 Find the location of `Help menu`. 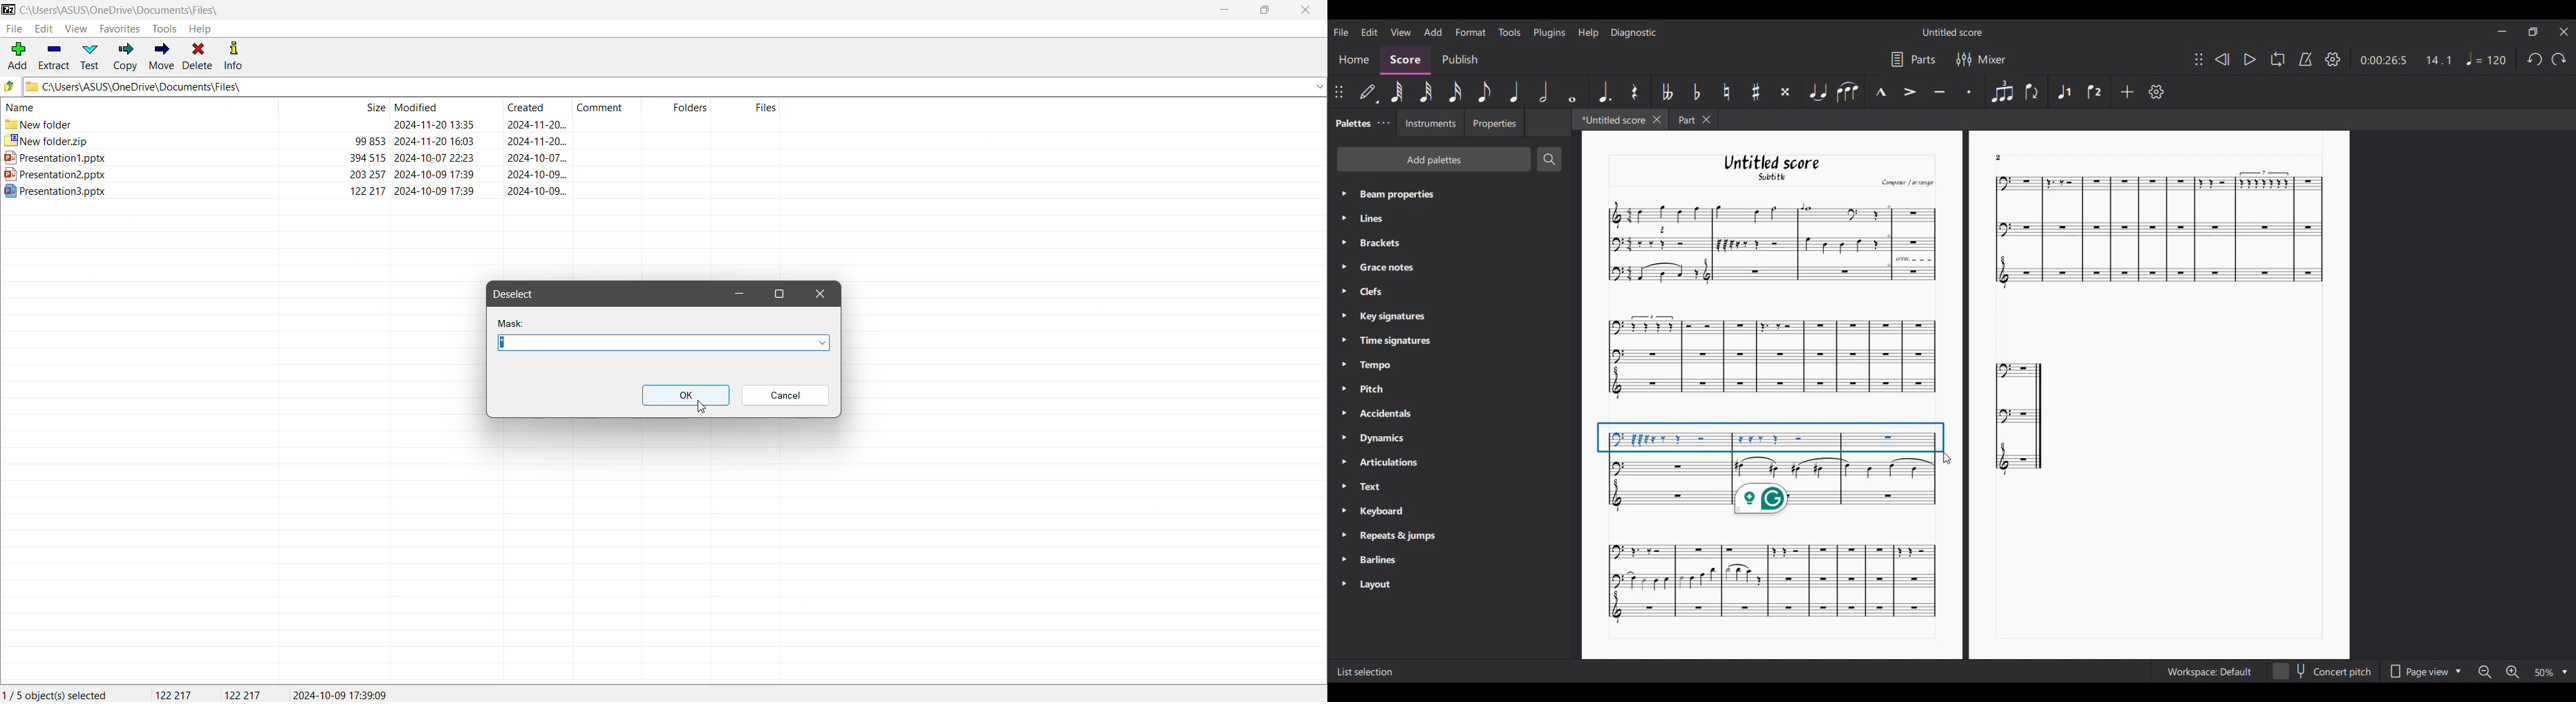

Help menu is located at coordinates (1588, 32).